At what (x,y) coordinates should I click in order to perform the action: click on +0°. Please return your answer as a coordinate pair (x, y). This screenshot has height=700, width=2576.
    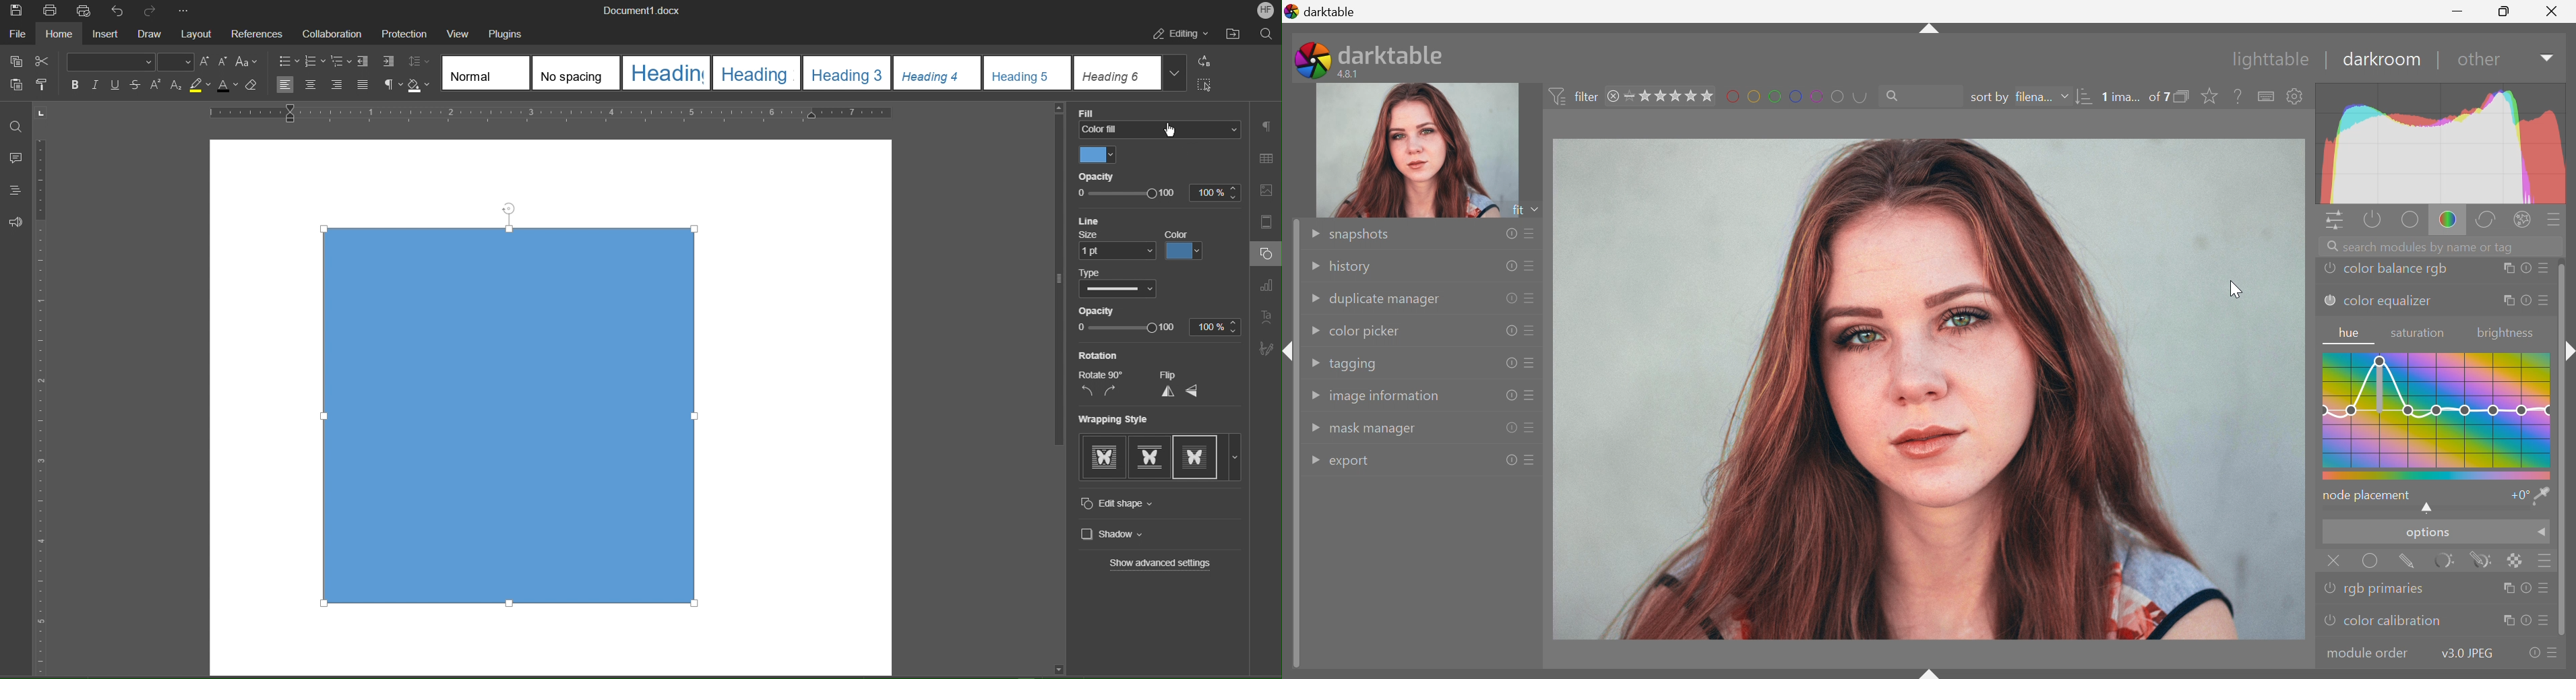
    Looking at the image, I should click on (2517, 496).